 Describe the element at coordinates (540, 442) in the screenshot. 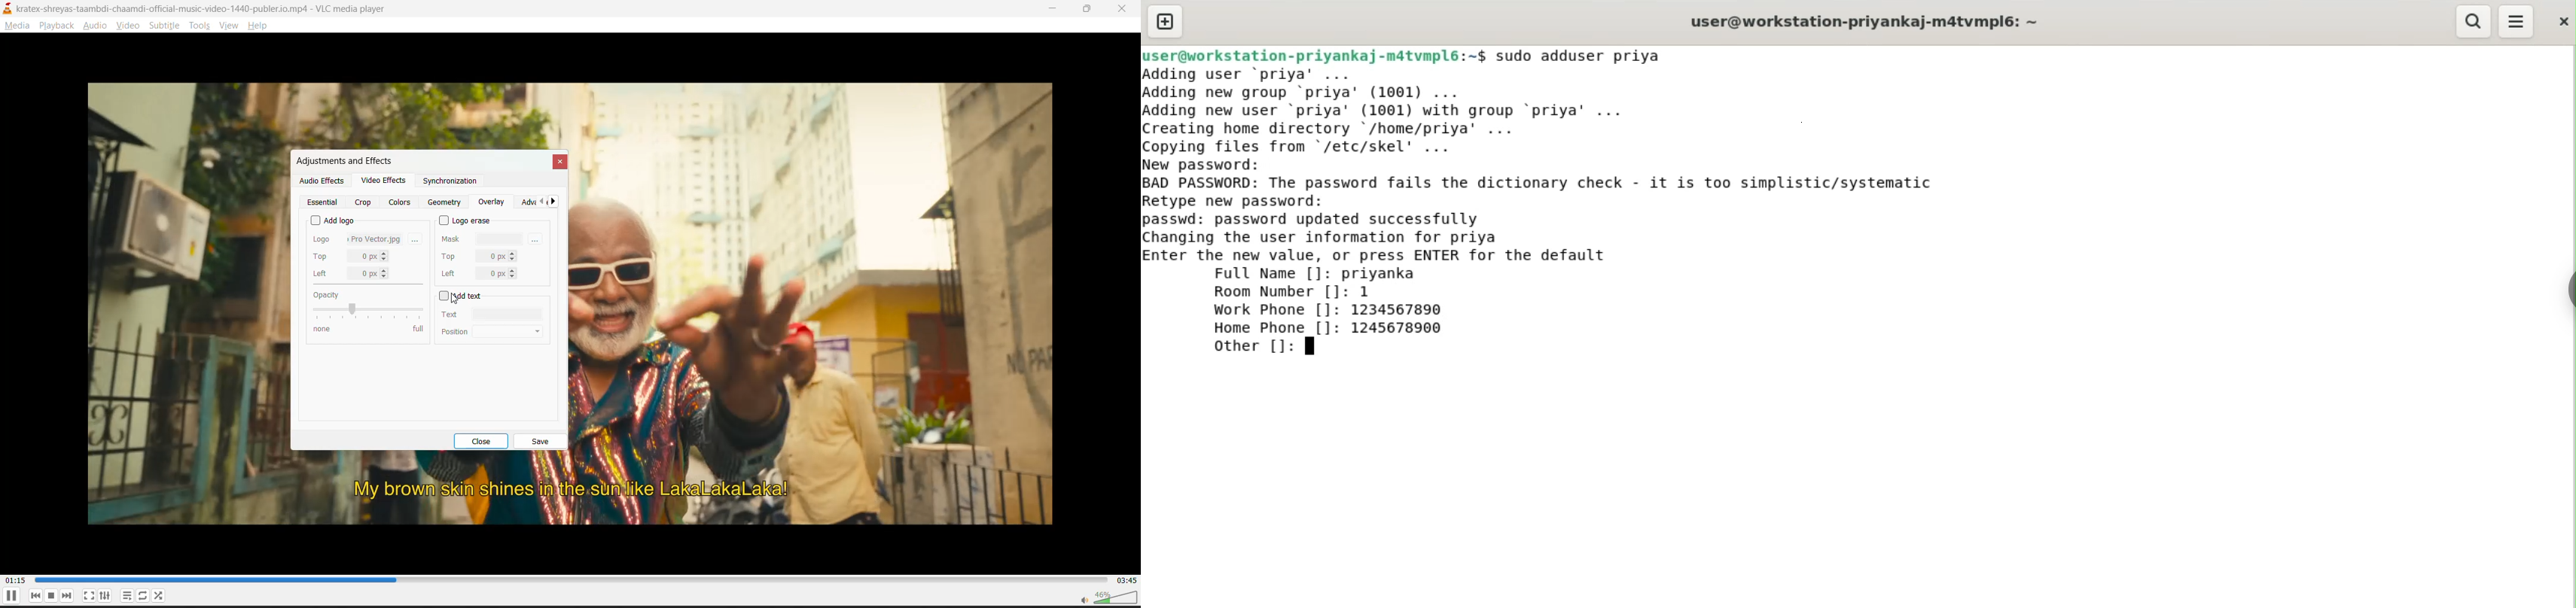

I see `save` at that location.